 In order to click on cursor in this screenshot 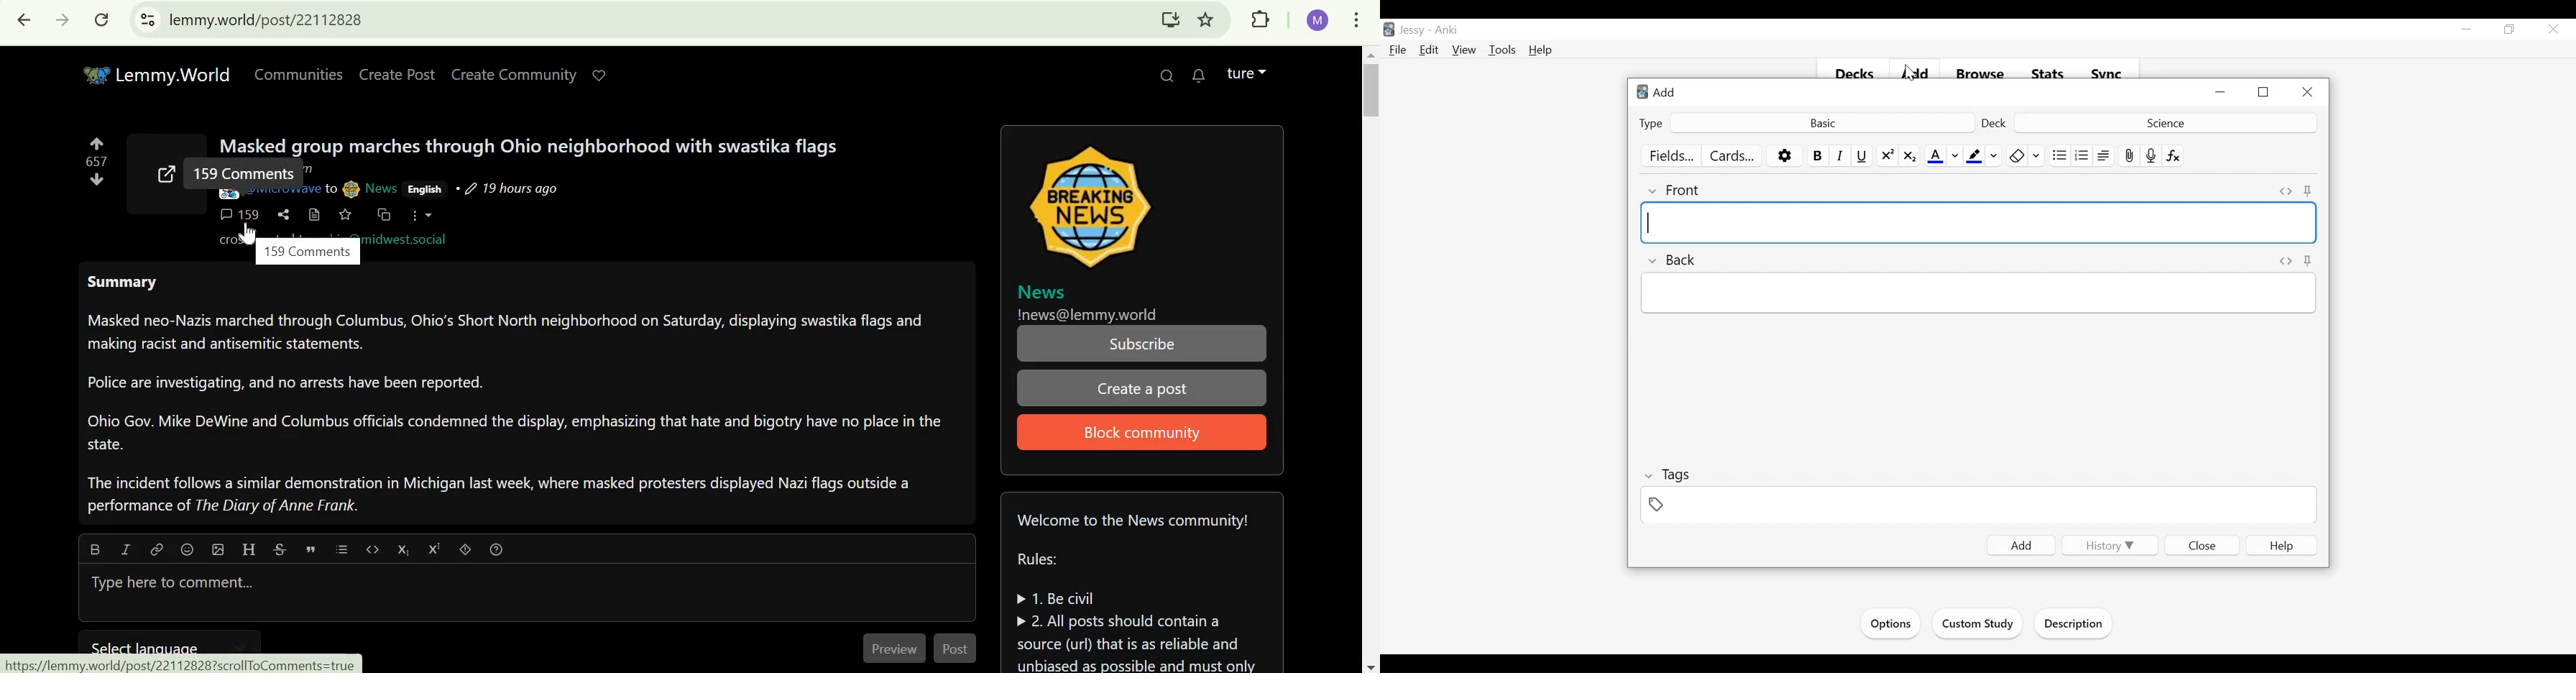, I will do `click(1903, 75)`.